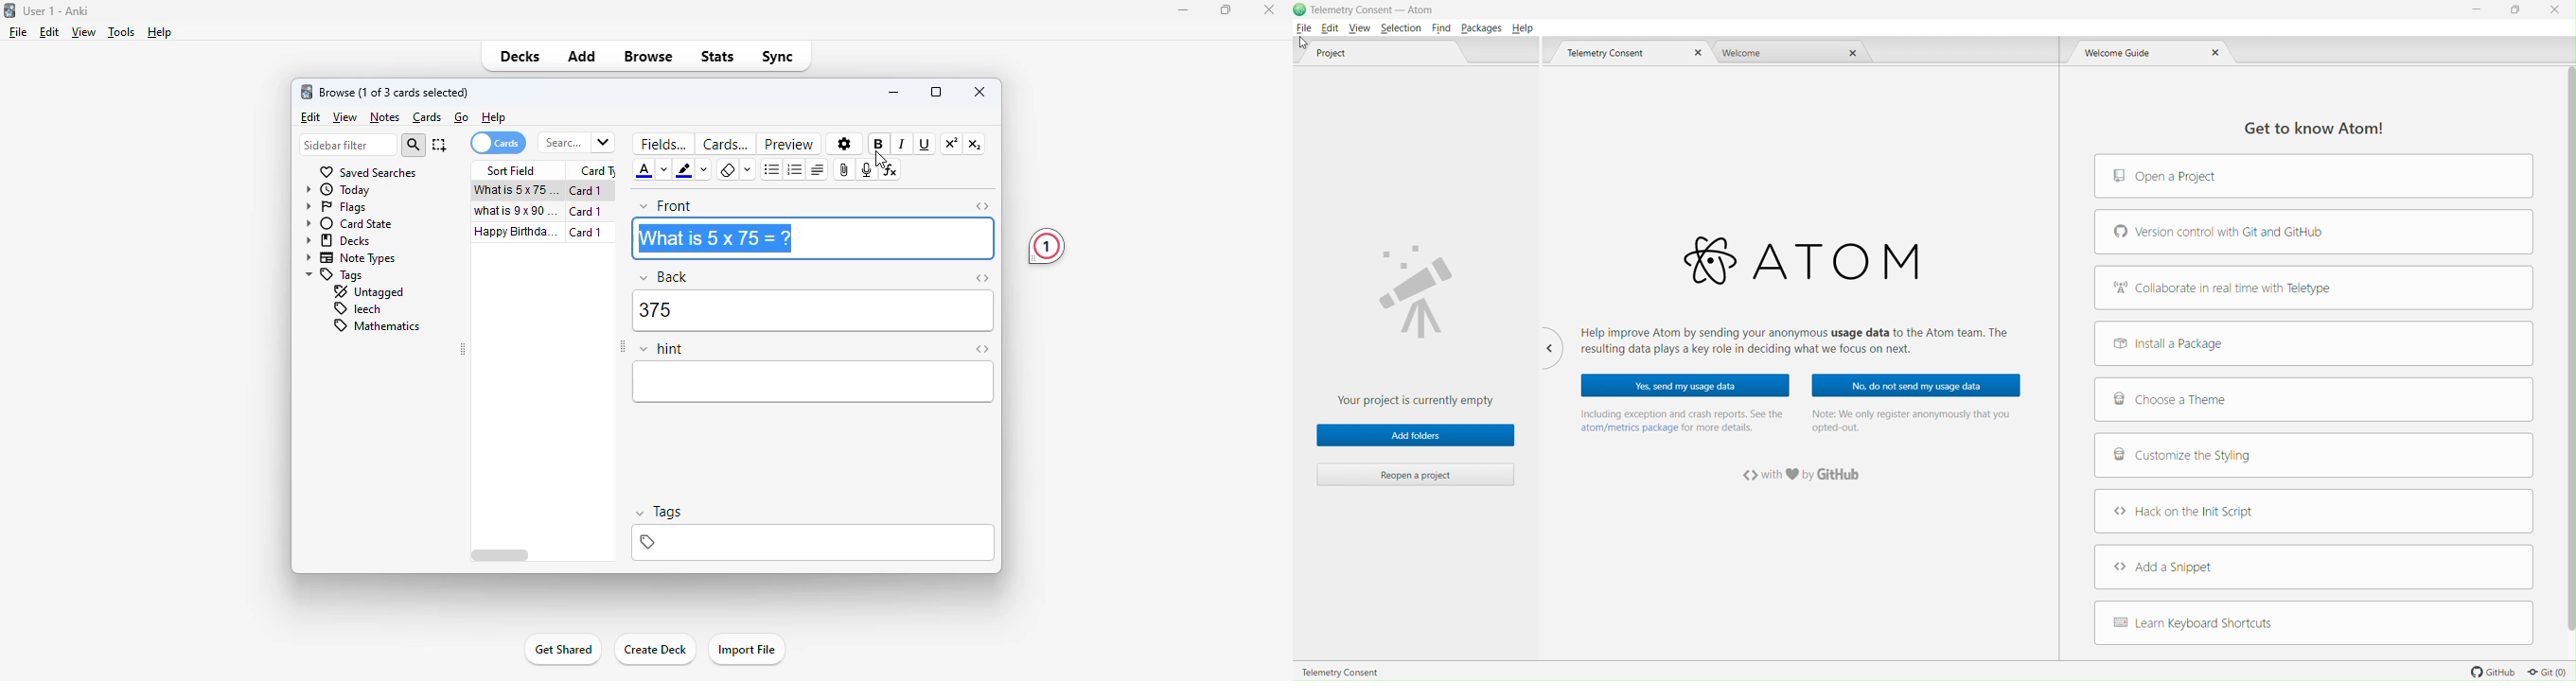  Describe the element at coordinates (414, 145) in the screenshot. I see `search` at that location.